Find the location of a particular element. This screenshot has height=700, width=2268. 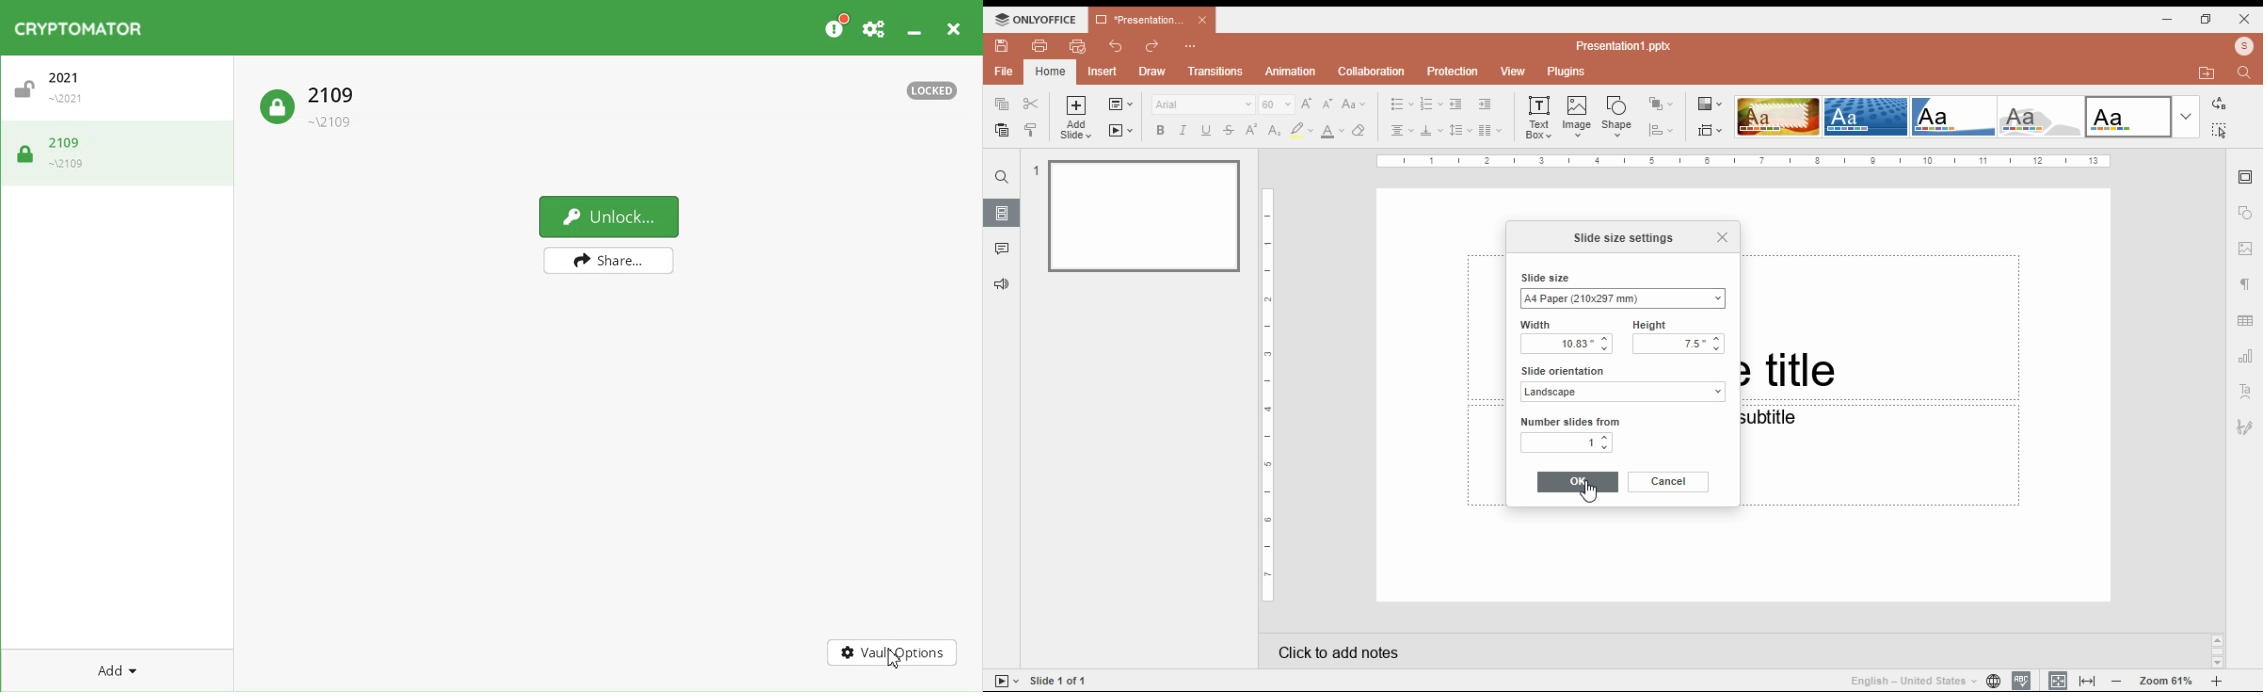

draw is located at coordinates (1154, 71).